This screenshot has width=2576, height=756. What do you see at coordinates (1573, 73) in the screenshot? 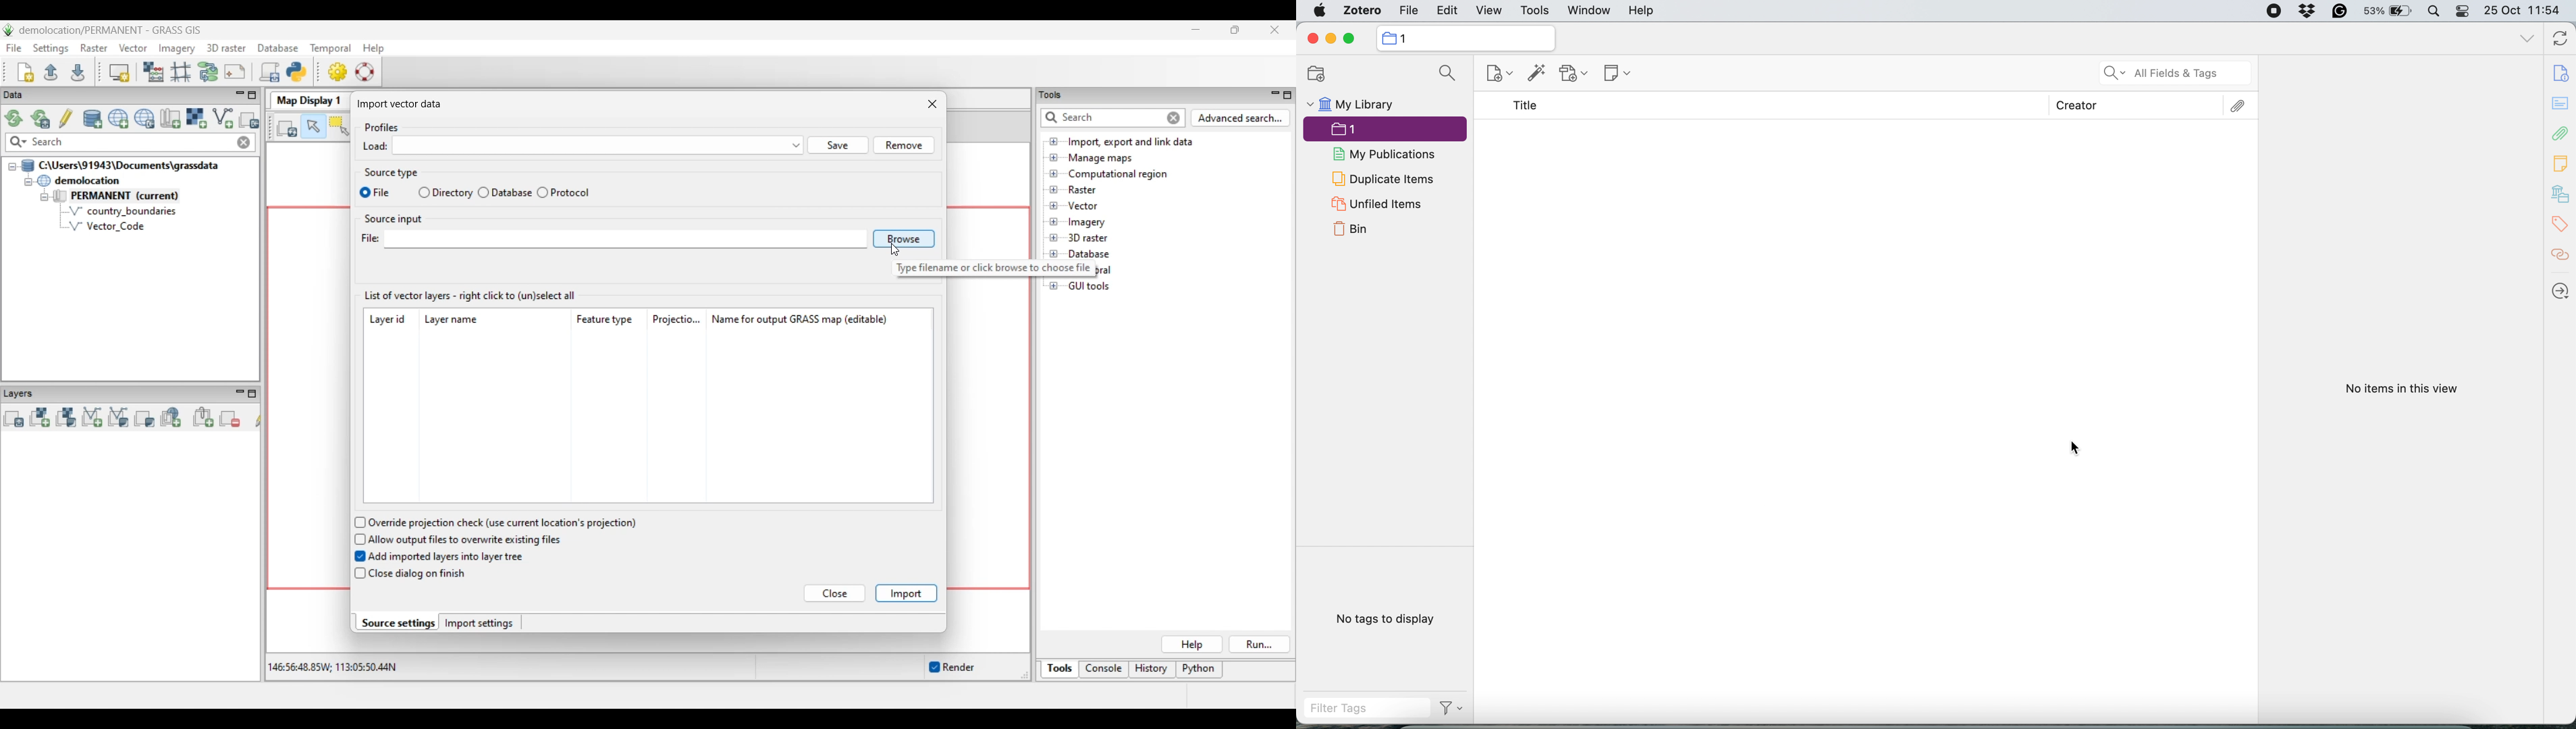
I see `add attachment` at bounding box center [1573, 73].